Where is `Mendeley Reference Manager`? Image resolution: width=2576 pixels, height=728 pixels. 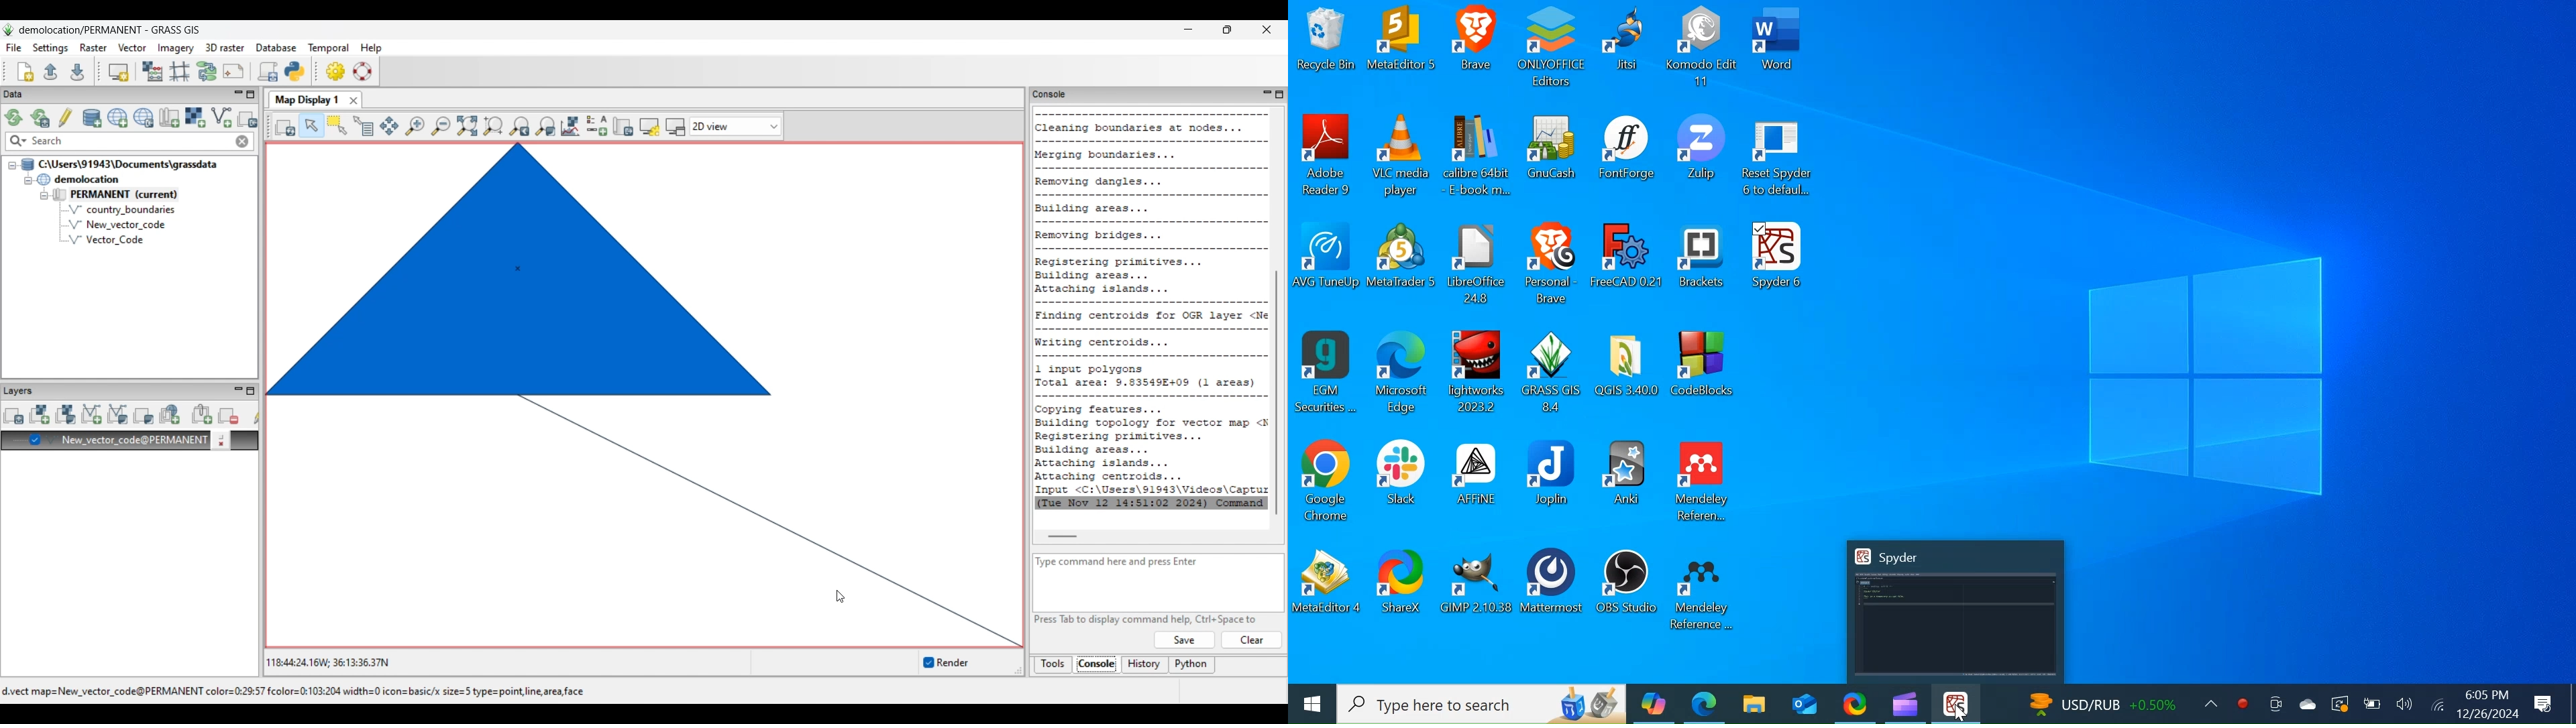
Mendeley Reference Manager is located at coordinates (1703, 483).